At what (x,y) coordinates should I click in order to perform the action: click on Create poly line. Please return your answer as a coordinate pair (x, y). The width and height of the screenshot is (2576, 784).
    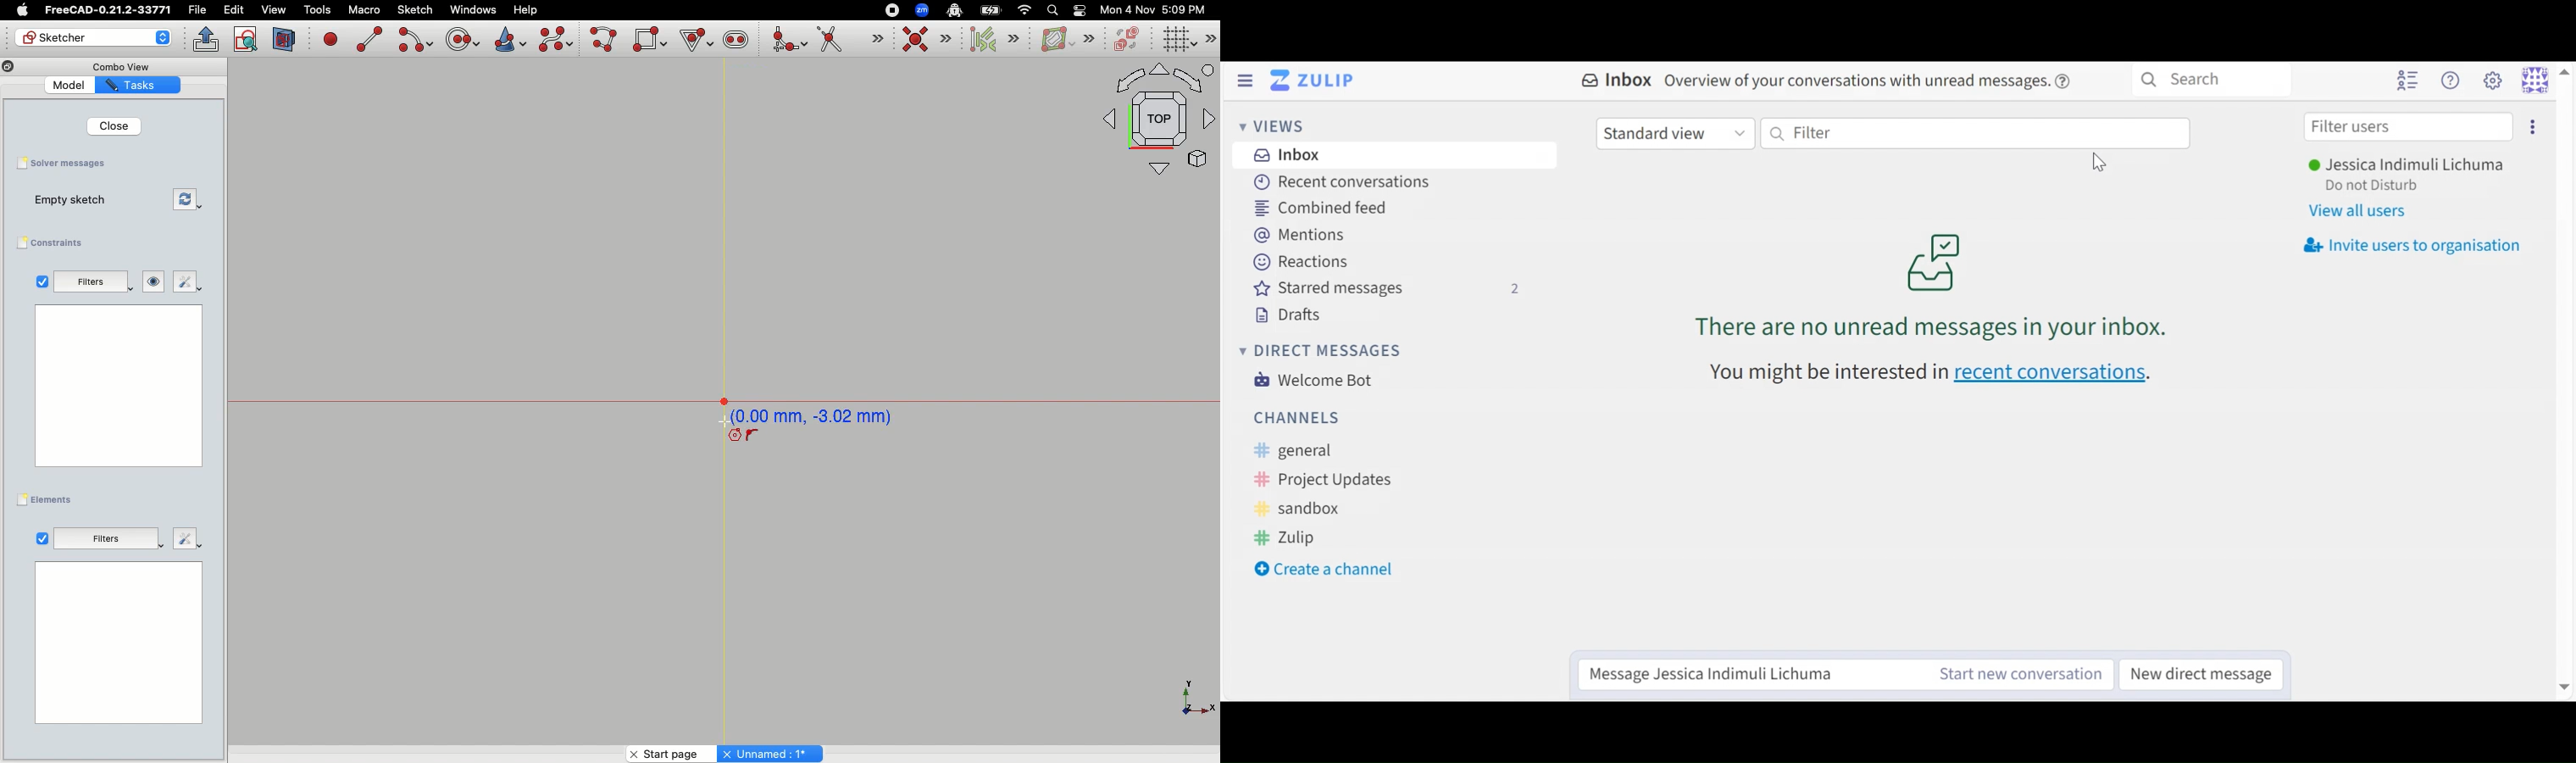
    Looking at the image, I should click on (604, 41).